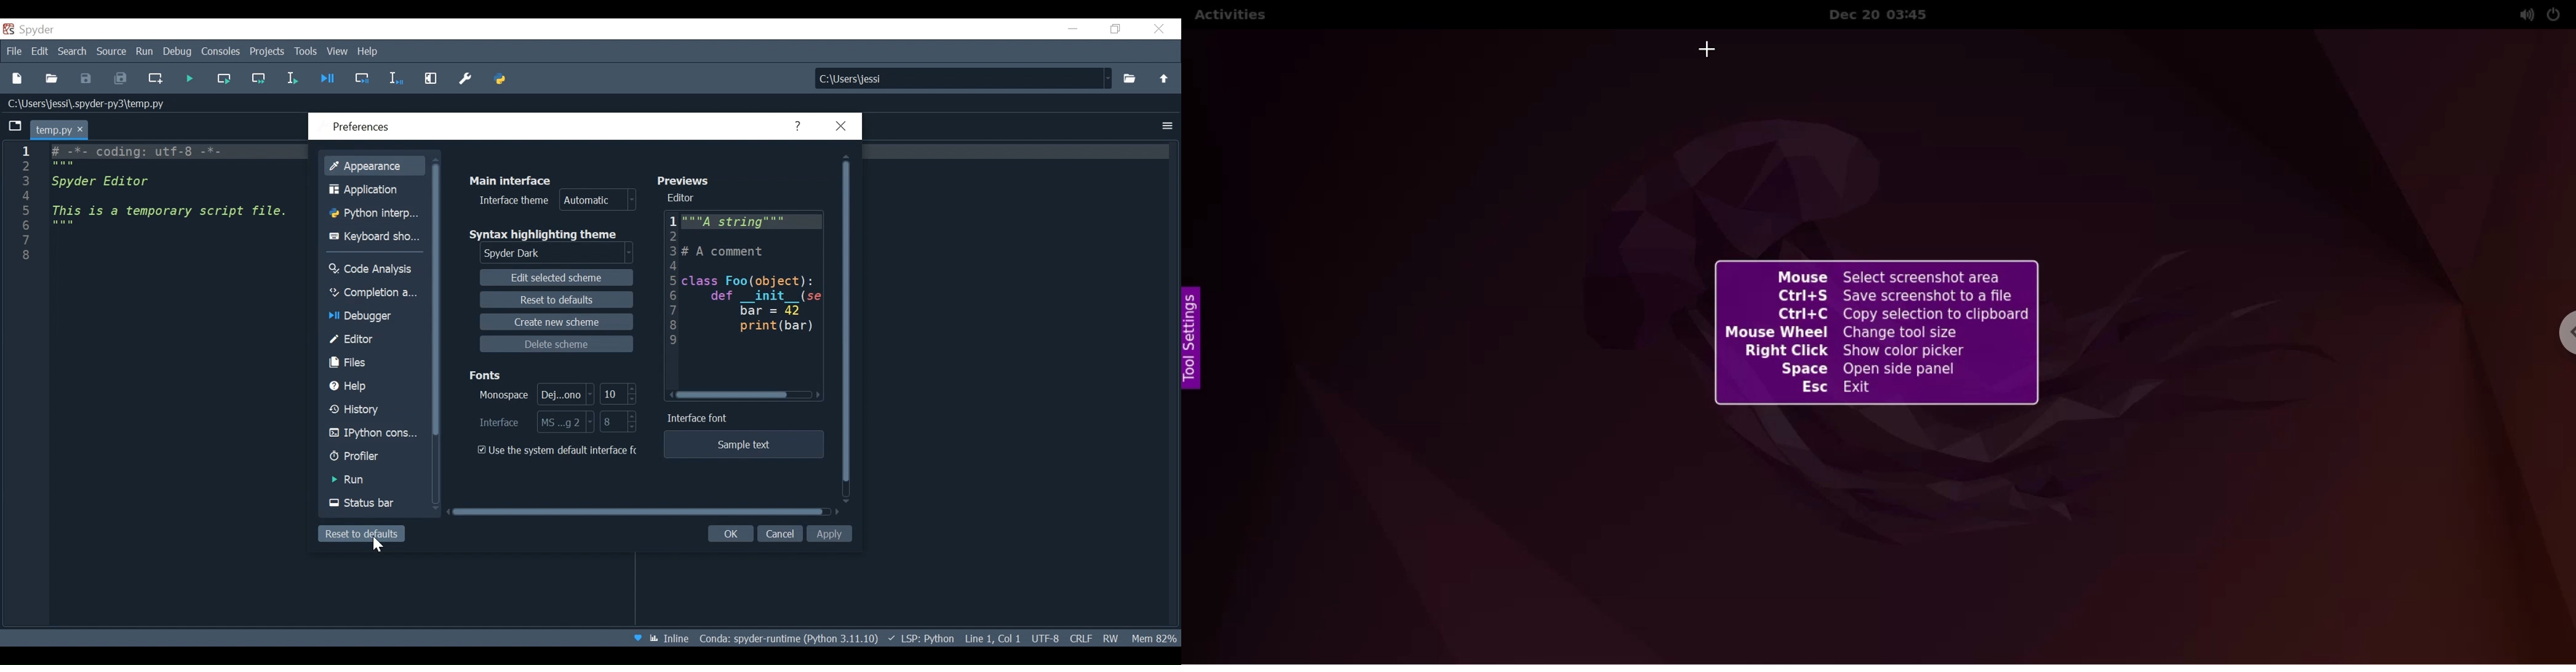 This screenshot has height=672, width=2576. What do you see at coordinates (511, 180) in the screenshot?
I see `Main interface` at bounding box center [511, 180].